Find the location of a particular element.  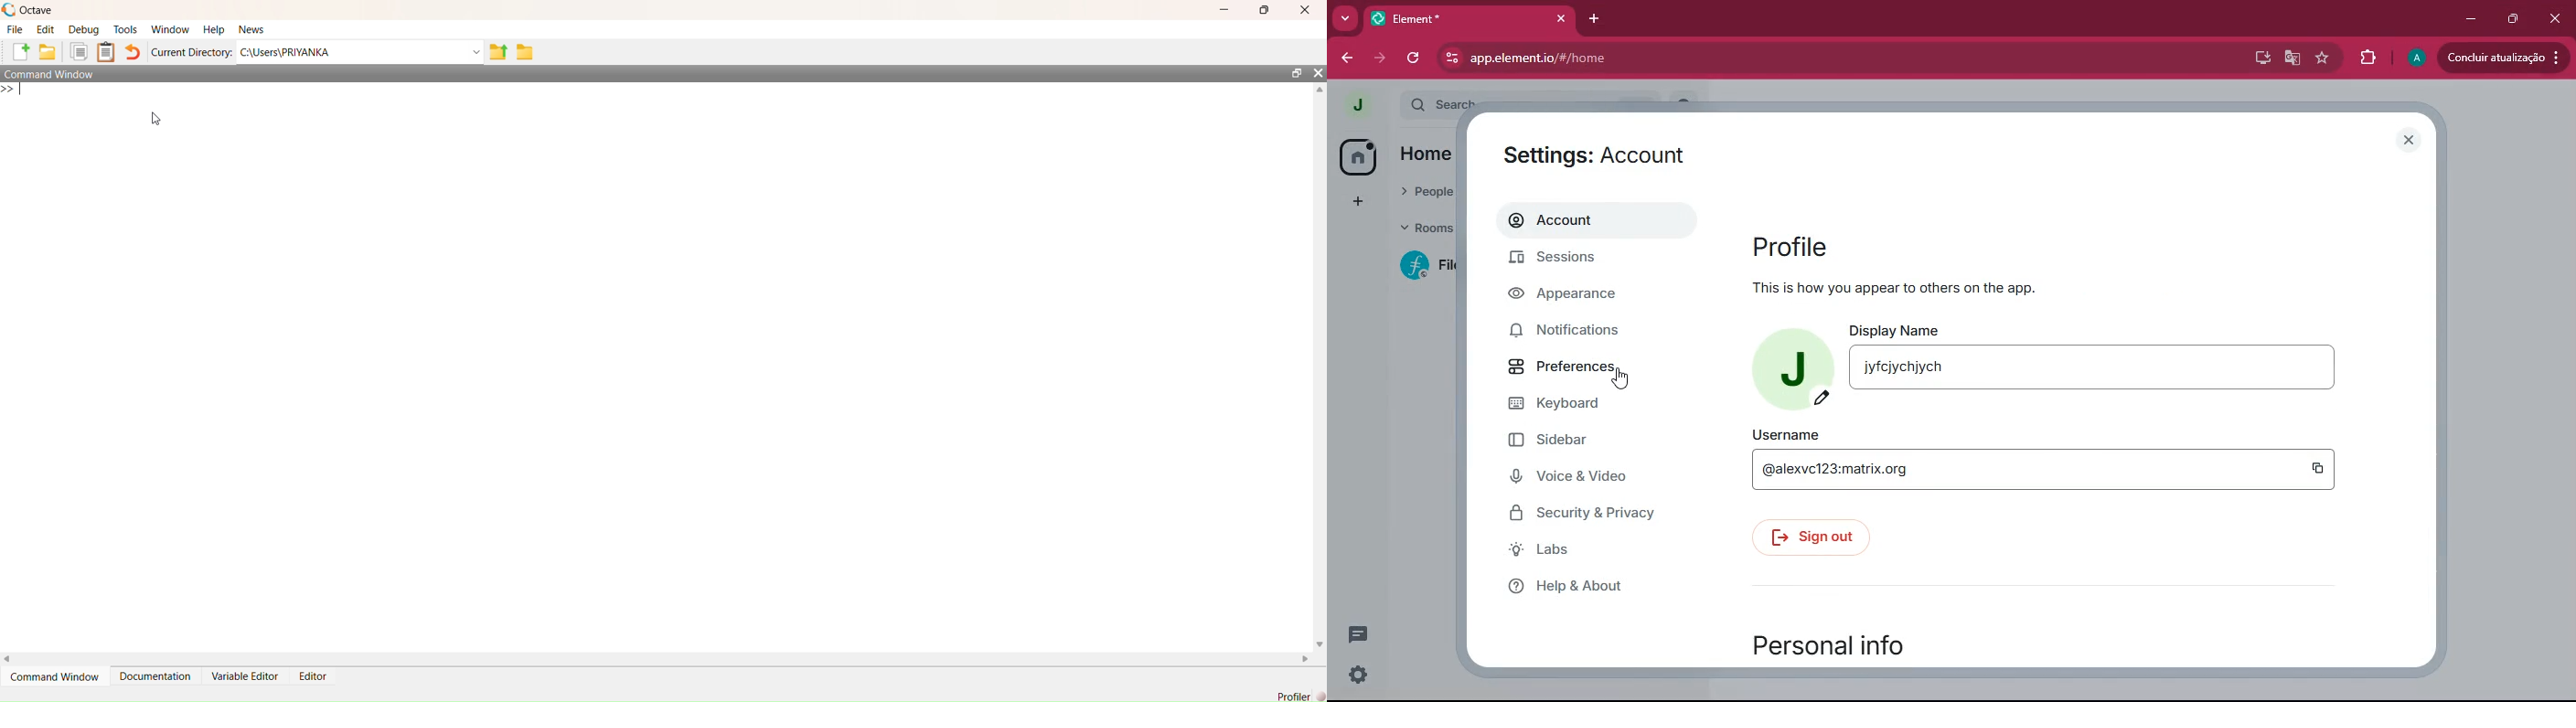

cursor is located at coordinates (1622, 380).